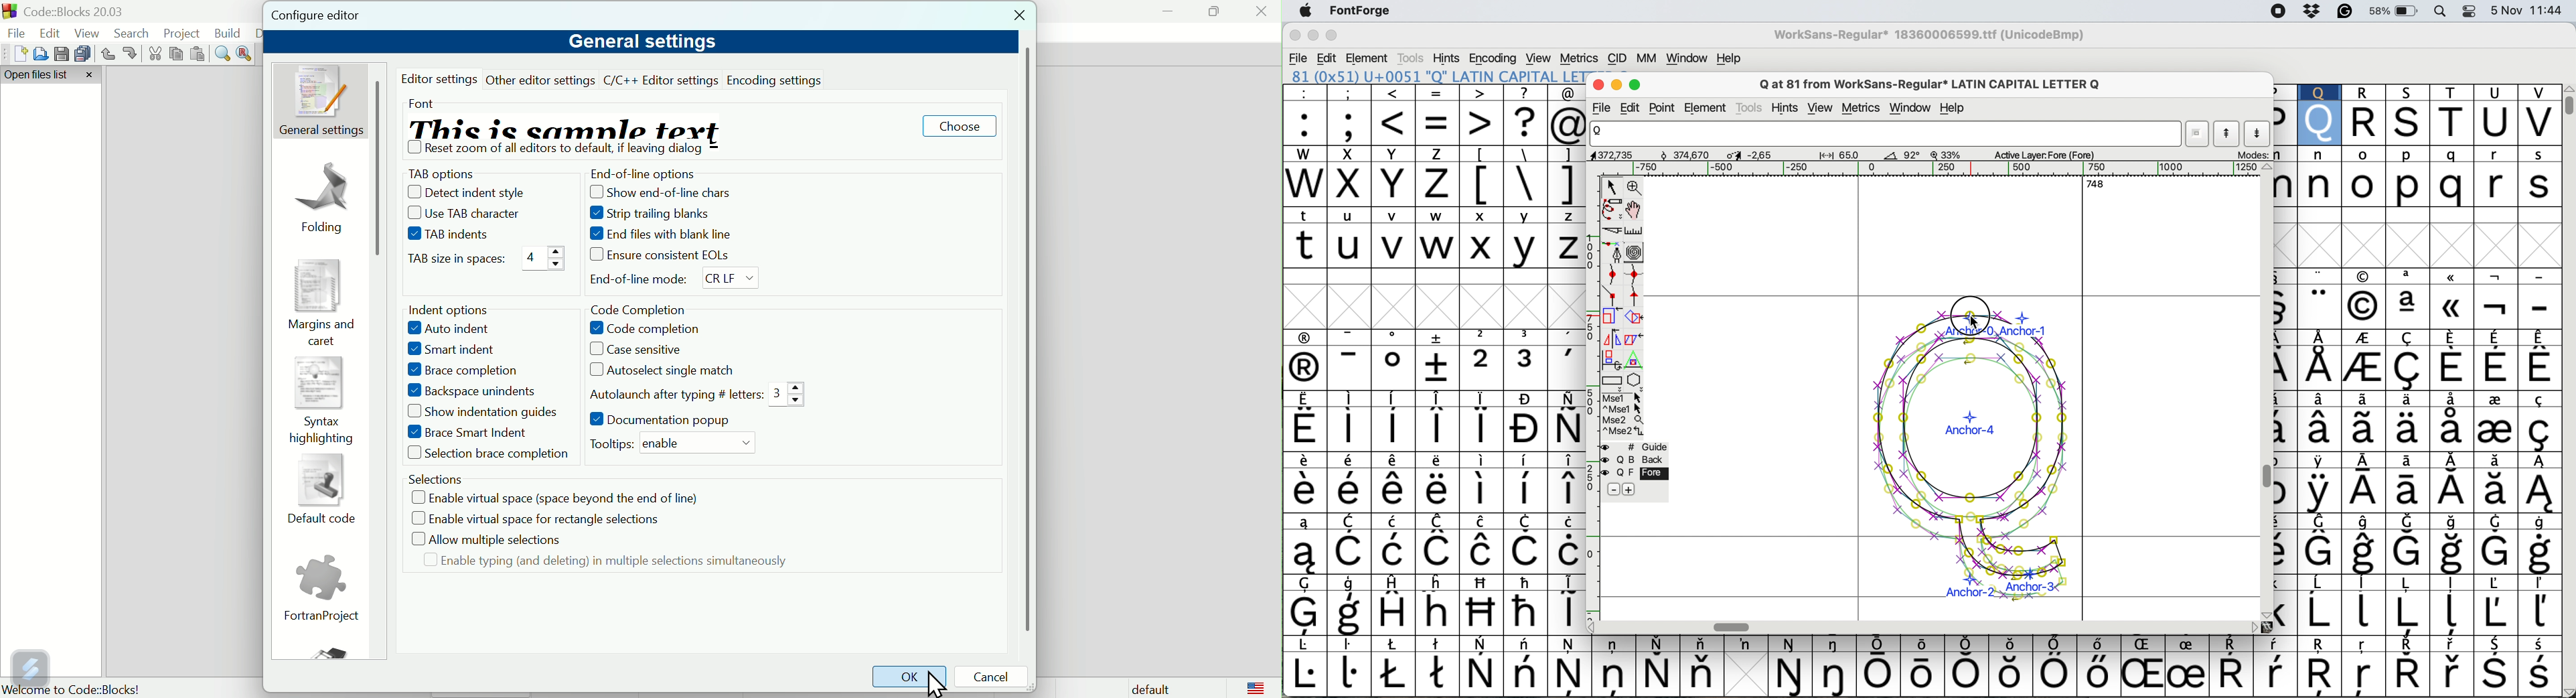  What do you see at coordinates (246, 52) in the screenshot?
I see `Replace` at bounding box center [246, 52].